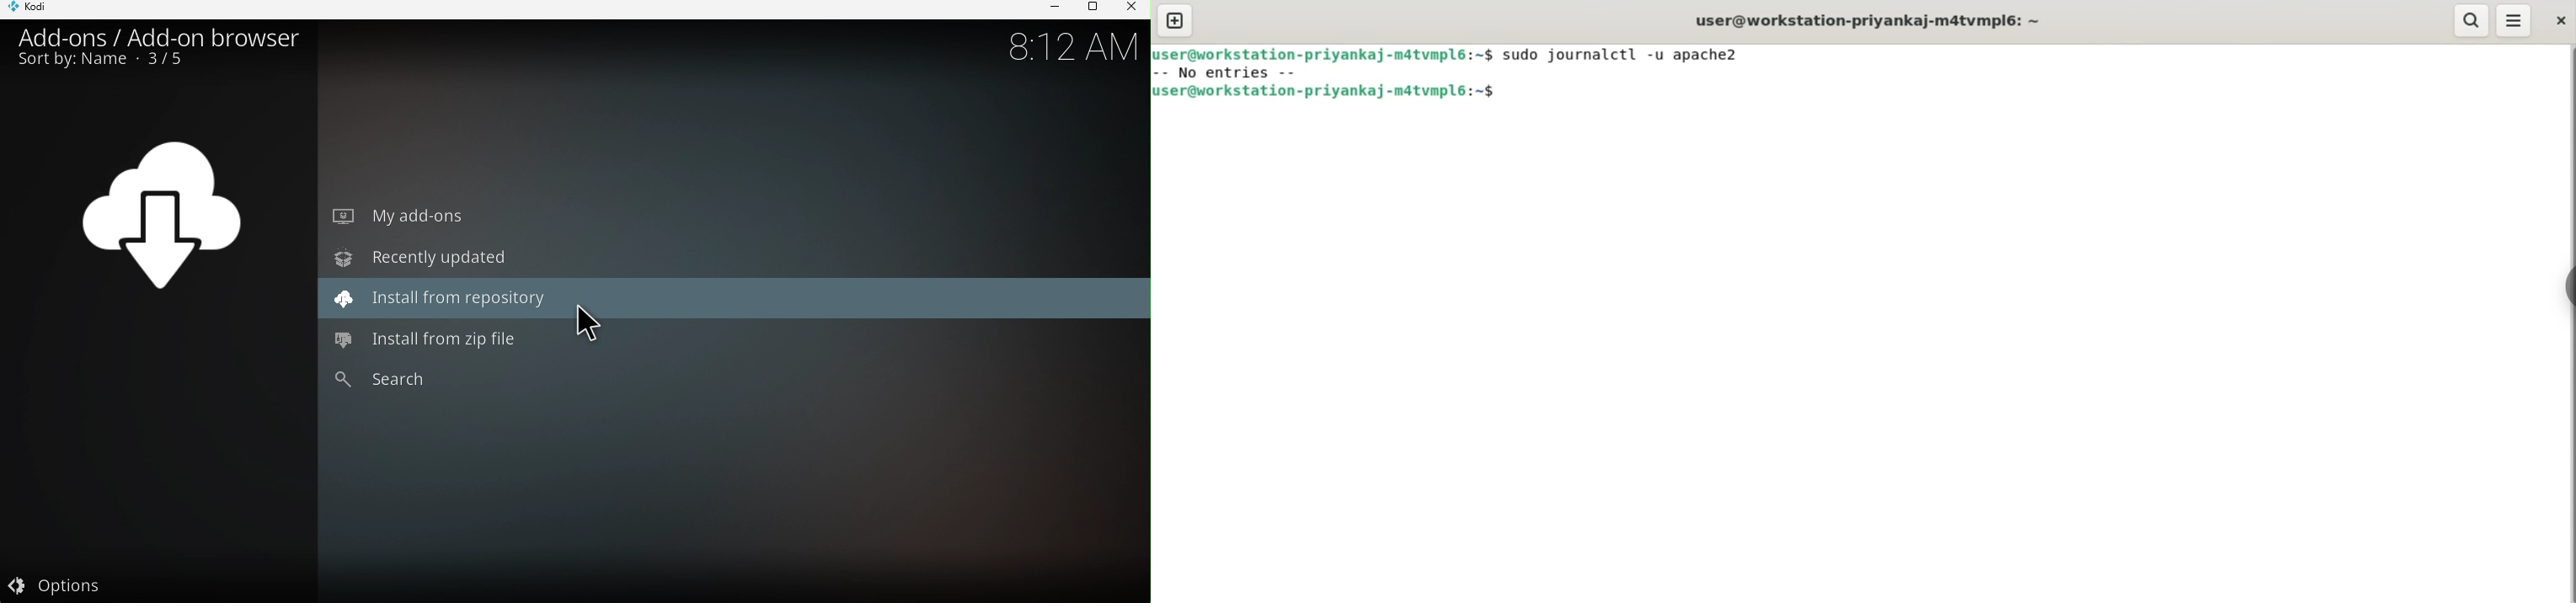  What do you see at coordinates (586, 327) in the screenshot?
I see `cursor` at bounding box center [586, 327].